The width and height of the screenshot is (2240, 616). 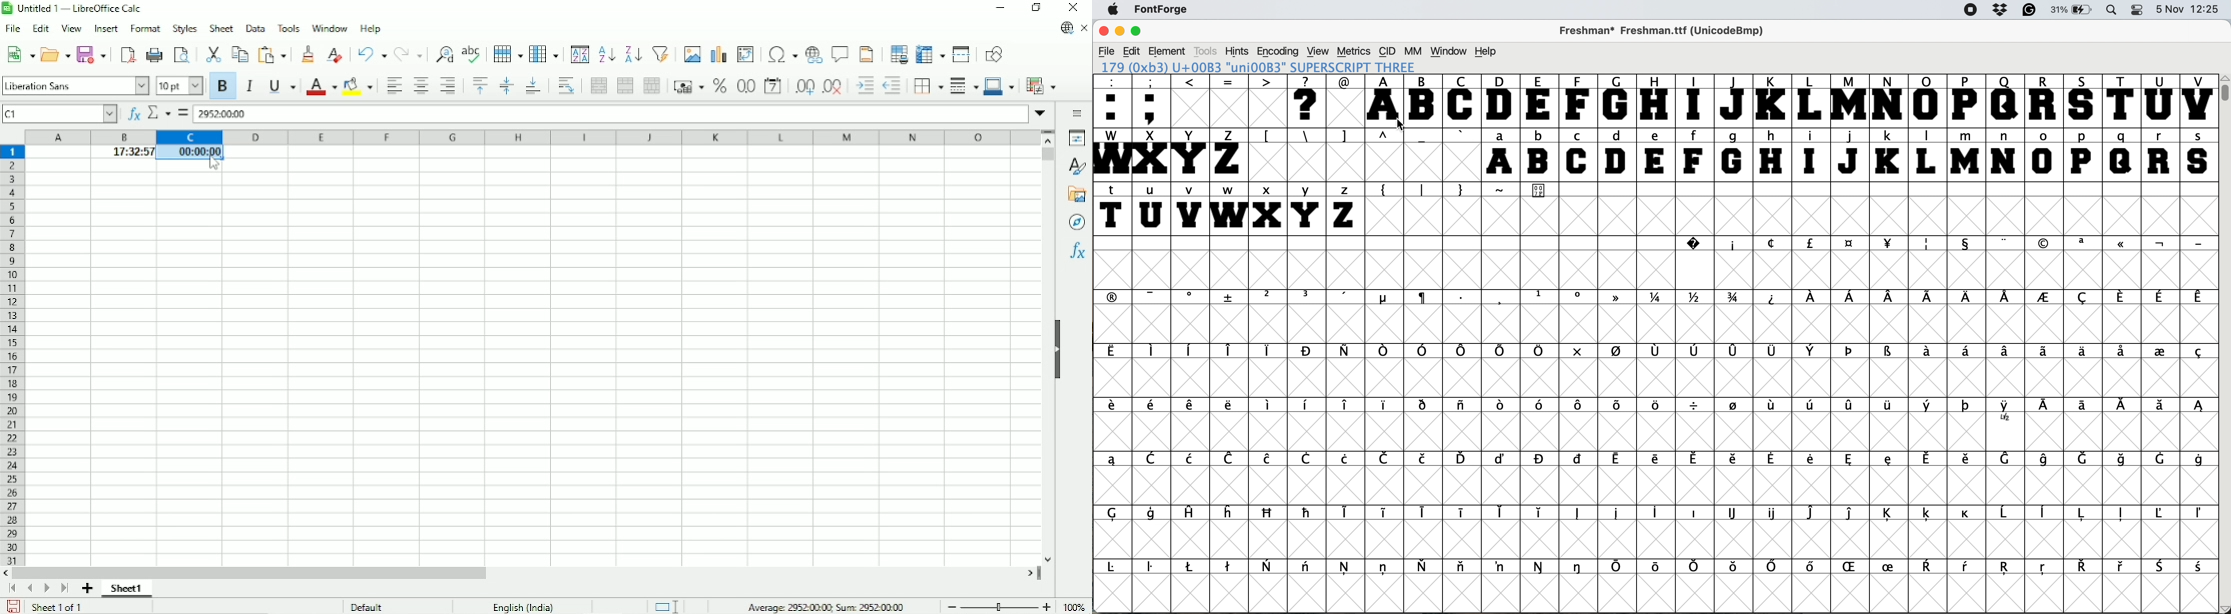 I want to click on Open, so click(x=55, y=54).